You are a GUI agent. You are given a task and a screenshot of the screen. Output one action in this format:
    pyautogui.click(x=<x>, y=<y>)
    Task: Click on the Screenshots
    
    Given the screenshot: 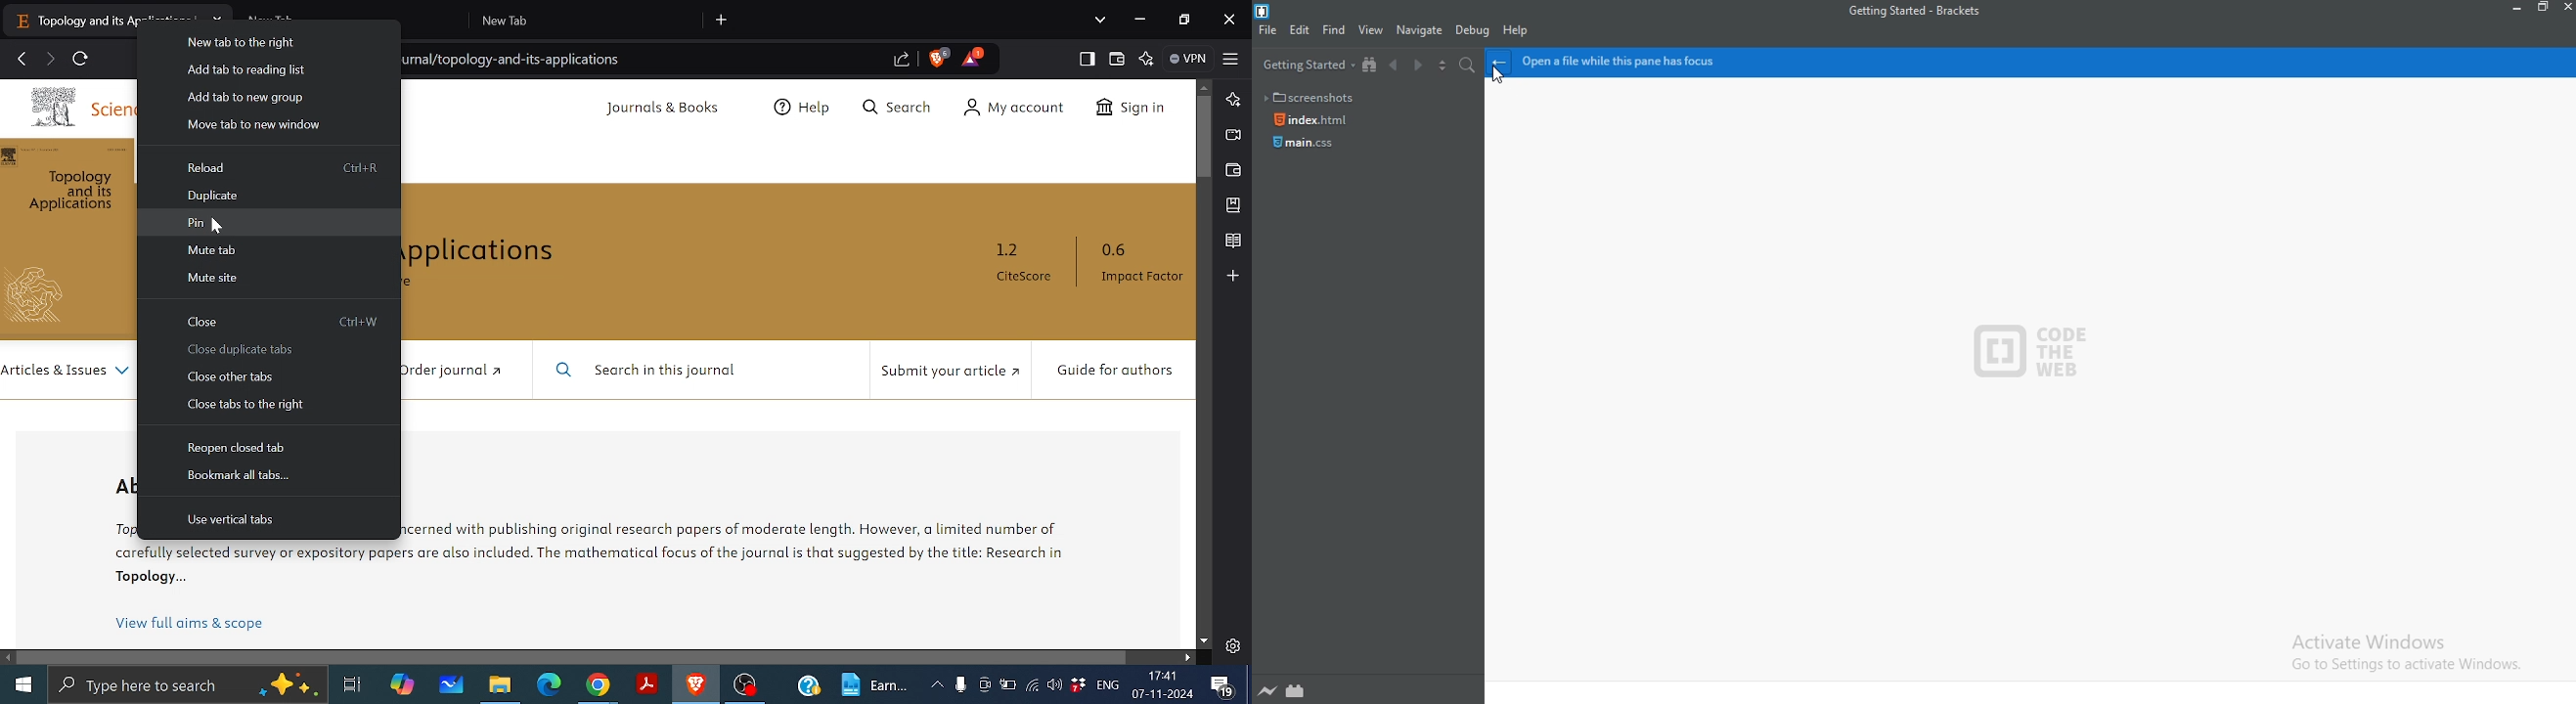 What is the action you would take?
    pyautogui.click(x=1316, y=97)
    